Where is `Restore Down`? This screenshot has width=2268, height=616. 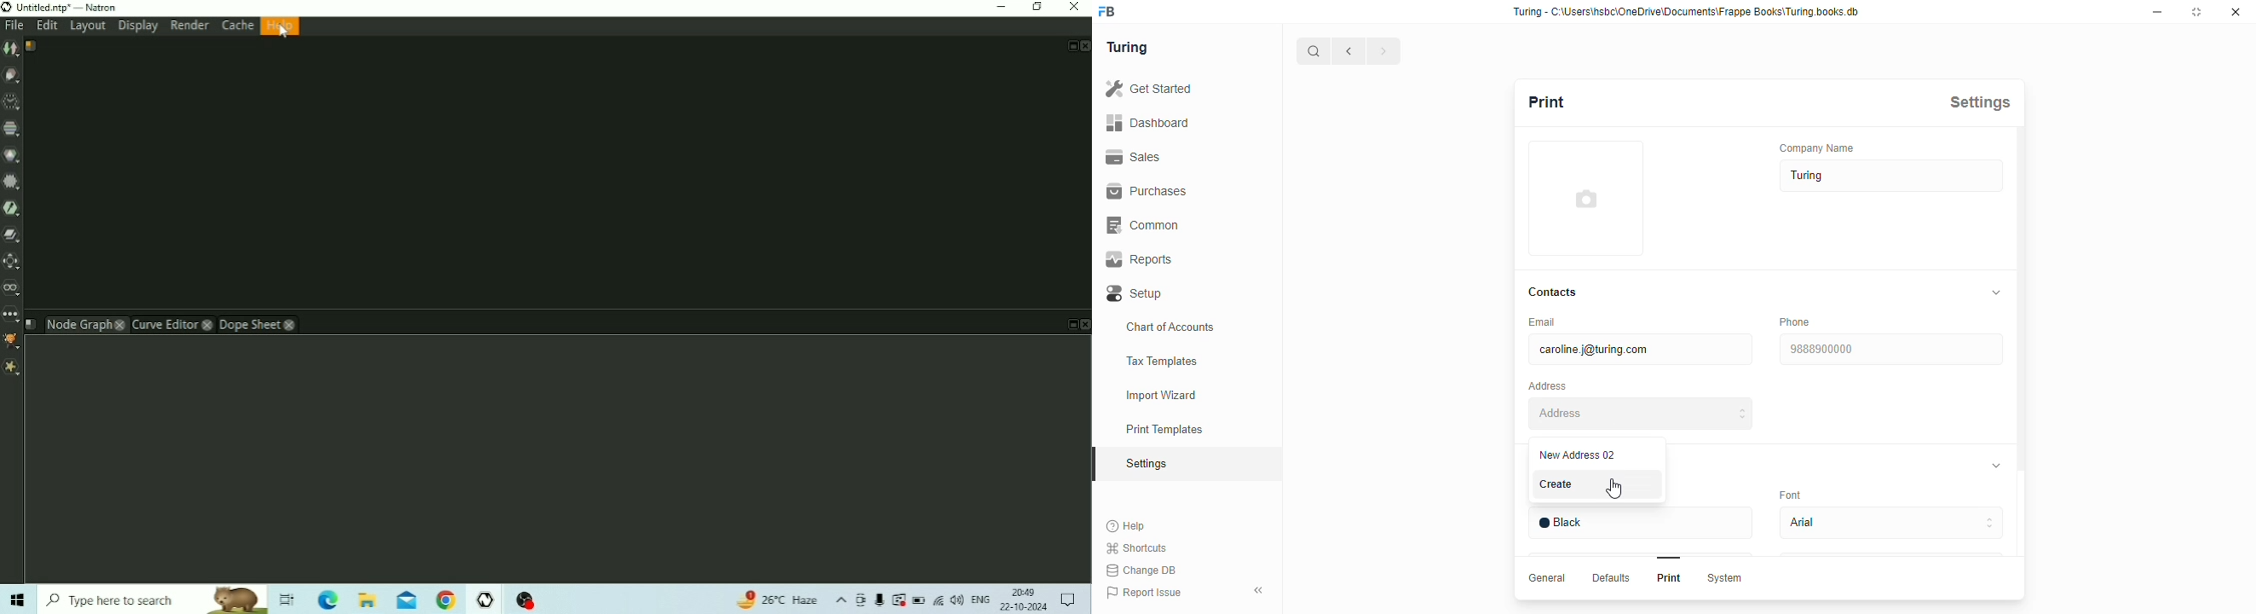 Restore Down is located at coordinates (1038, 7).